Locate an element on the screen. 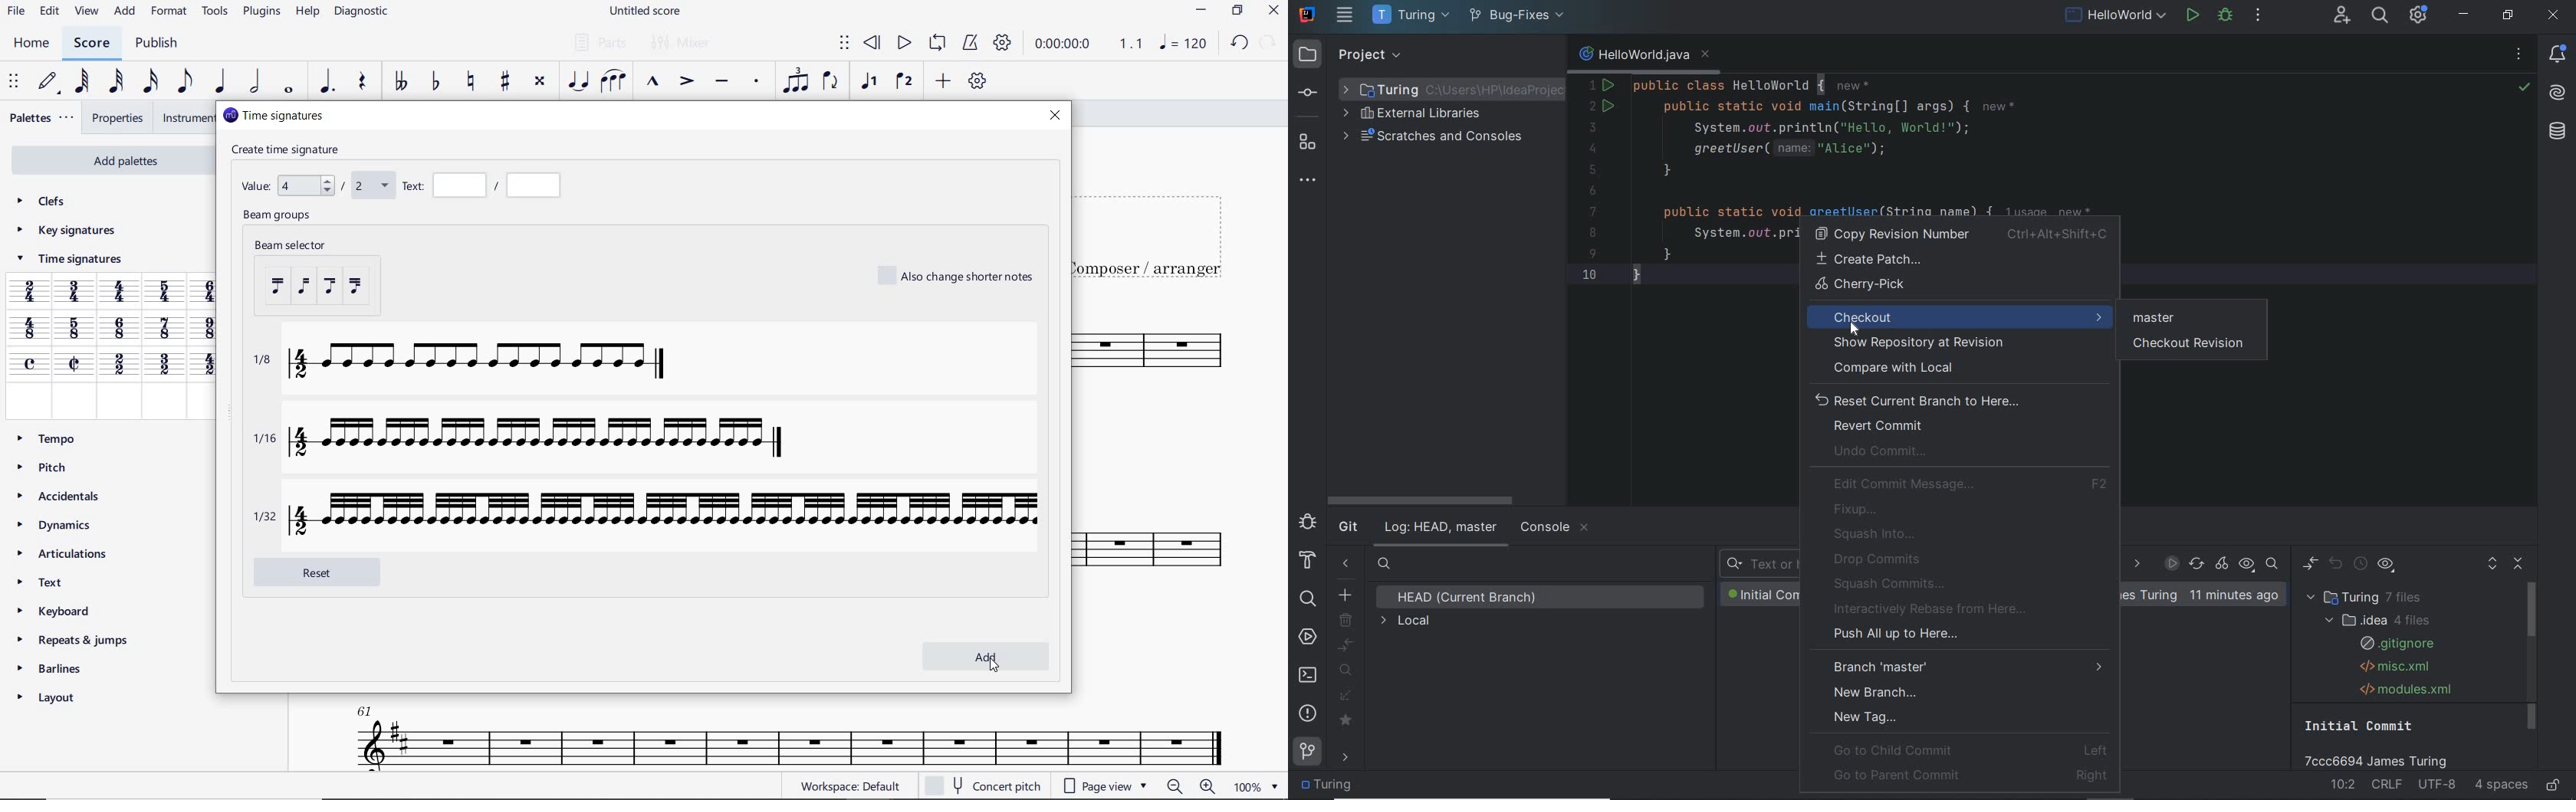 The height and width of the screenshot is (812, 2576). Text is located at coordinates (483, 185).